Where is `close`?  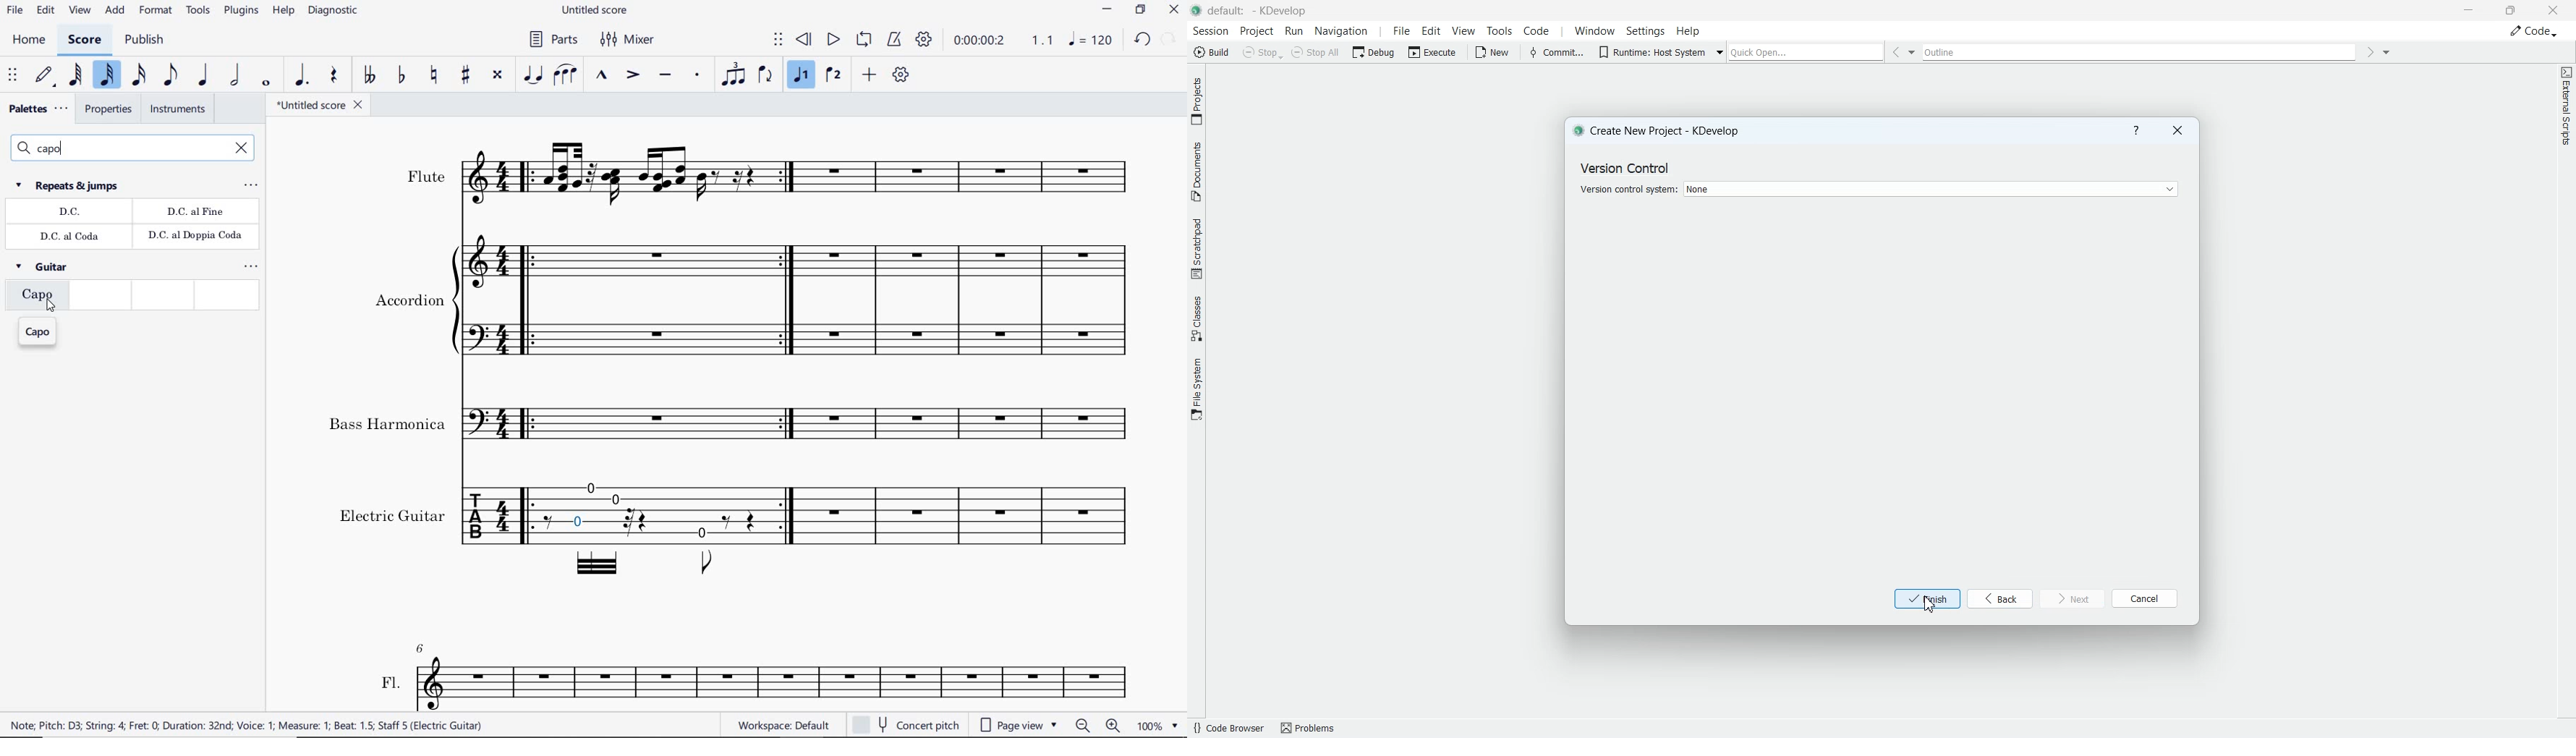 close is located at coordinates (1175, 11).